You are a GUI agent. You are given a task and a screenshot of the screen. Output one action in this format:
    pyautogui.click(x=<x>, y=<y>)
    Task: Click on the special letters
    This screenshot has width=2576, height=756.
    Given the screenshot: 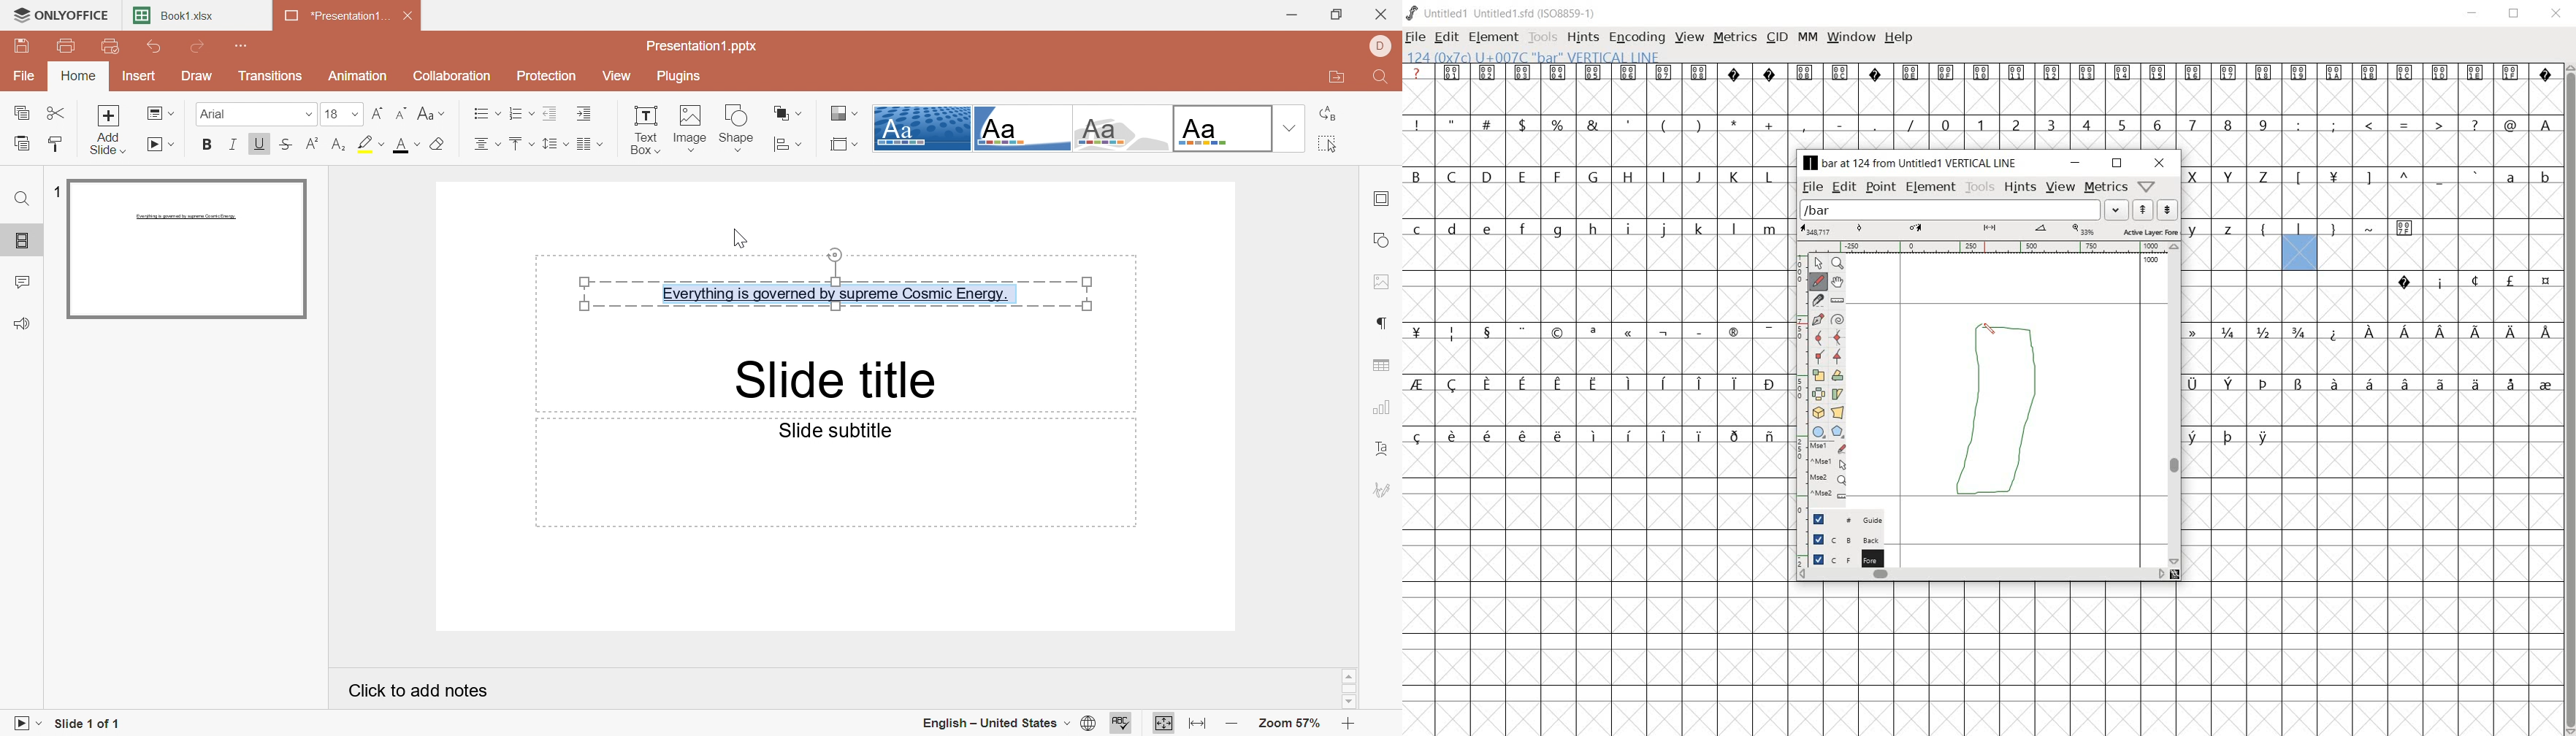 What is the action you would take?
    pyautogui.click(x=1596, y=383)
    